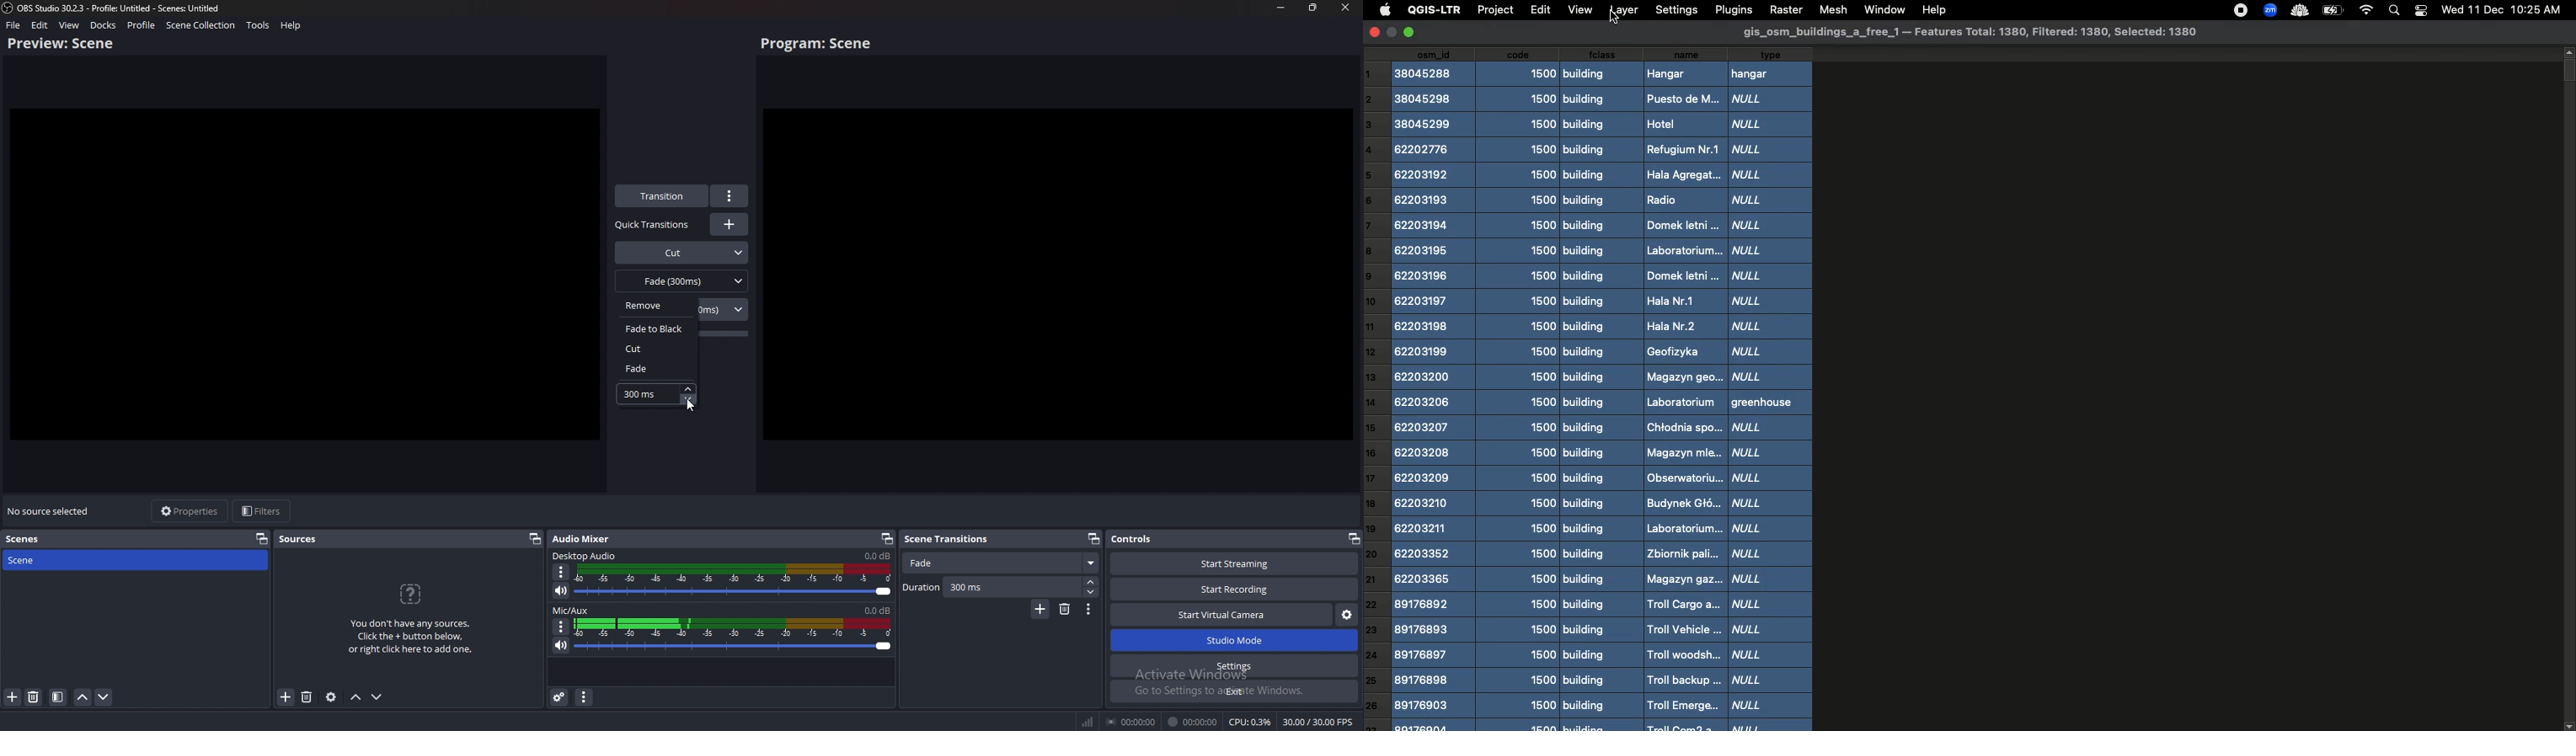 The height and width of the screenshot is (756, 2576). Describe the element at coordinates (1039, 610) in the screenshot. I see `Add scene transitions` at that location.